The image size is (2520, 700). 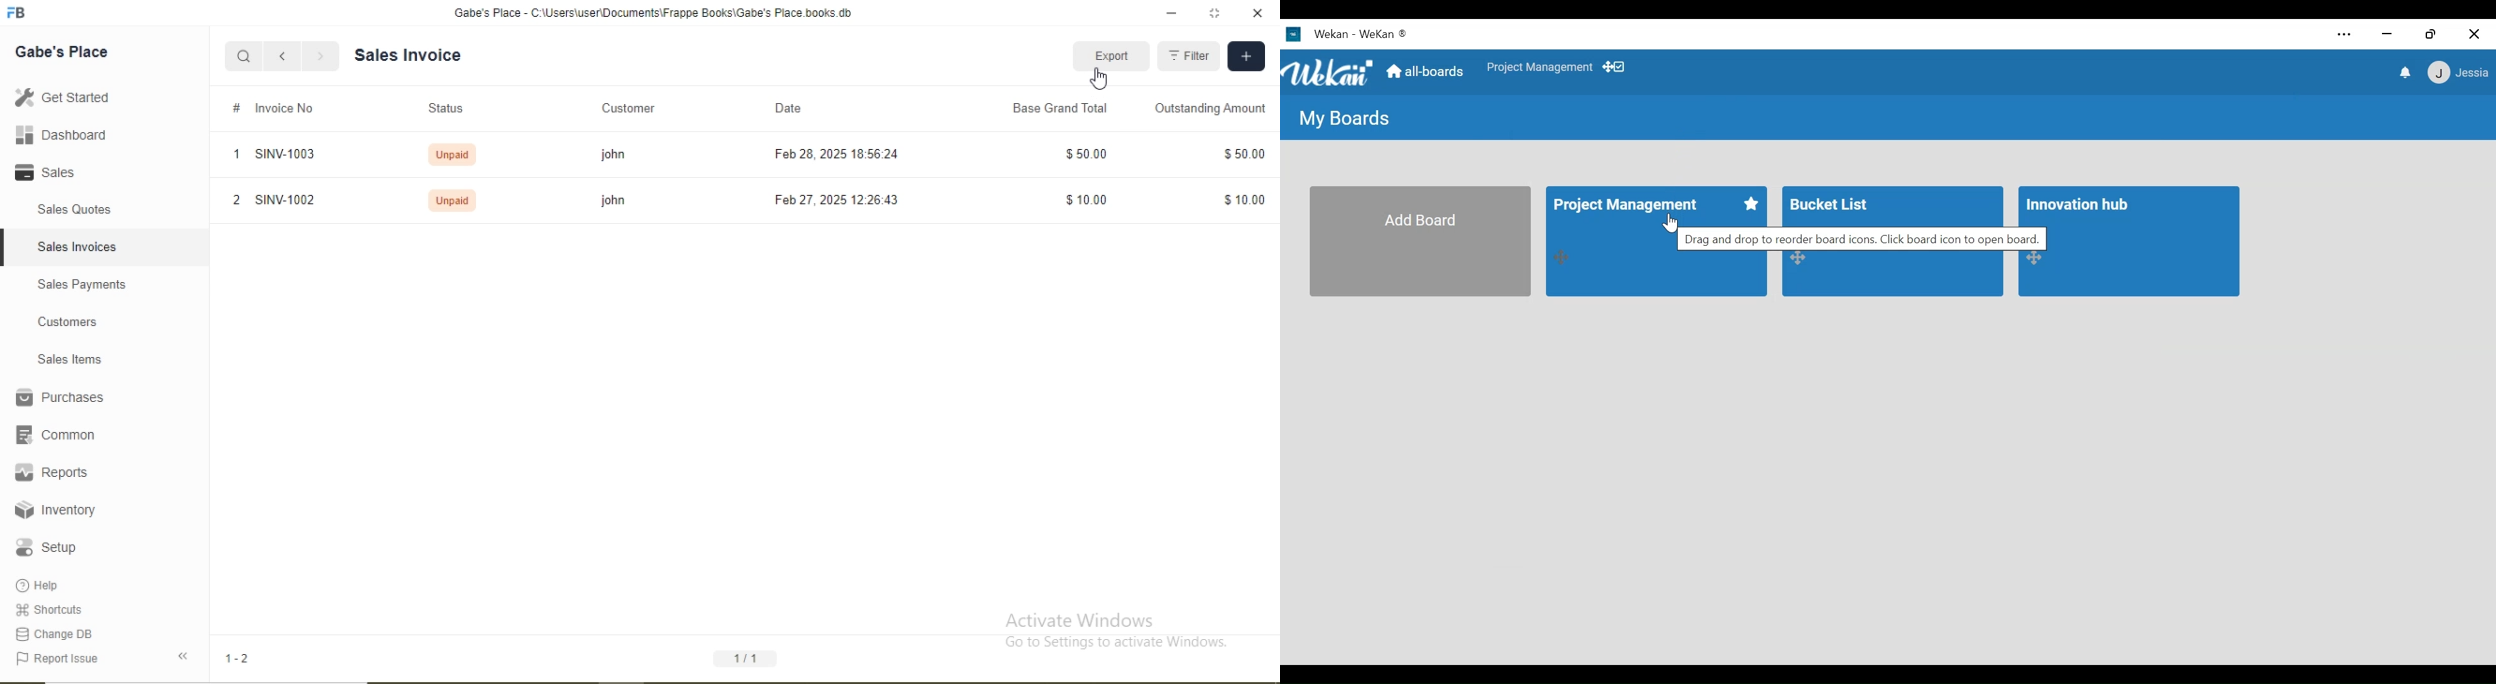 I want to click on Shortcuts, so click(x=55, y=610).